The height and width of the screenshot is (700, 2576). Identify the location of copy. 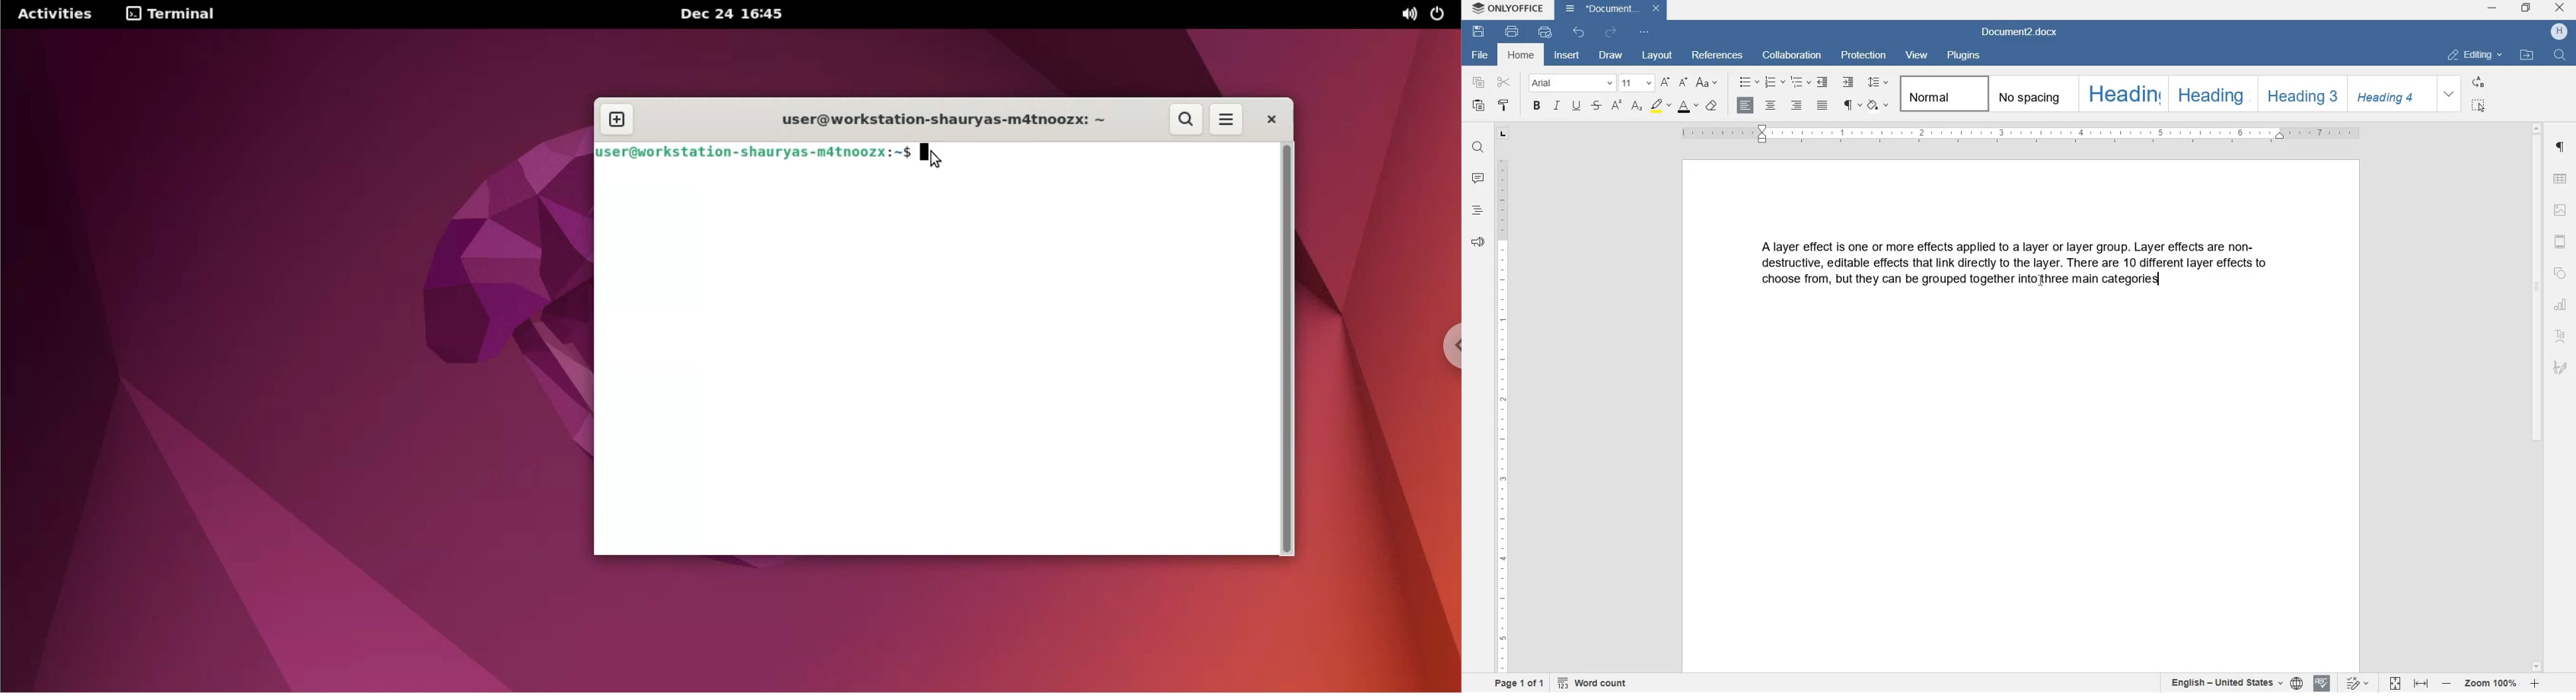
(1478, 83).